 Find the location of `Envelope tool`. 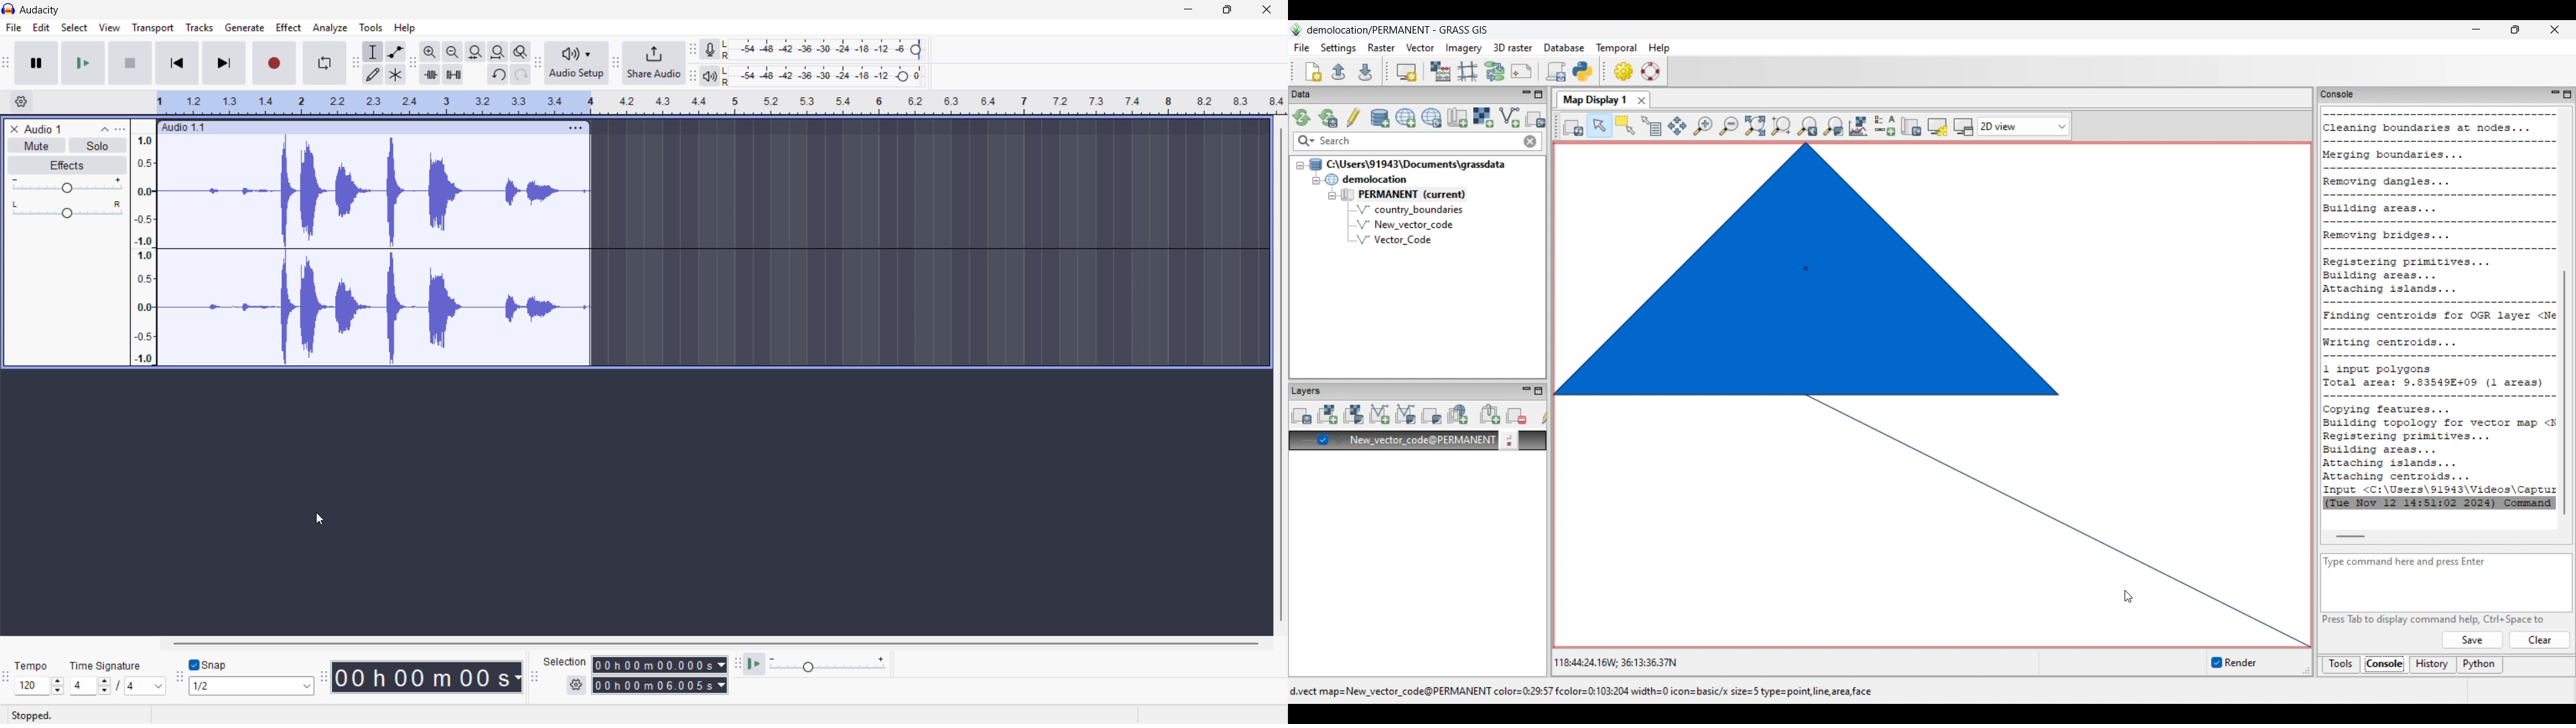

Envelope tool is located at coordinates (396, 52).